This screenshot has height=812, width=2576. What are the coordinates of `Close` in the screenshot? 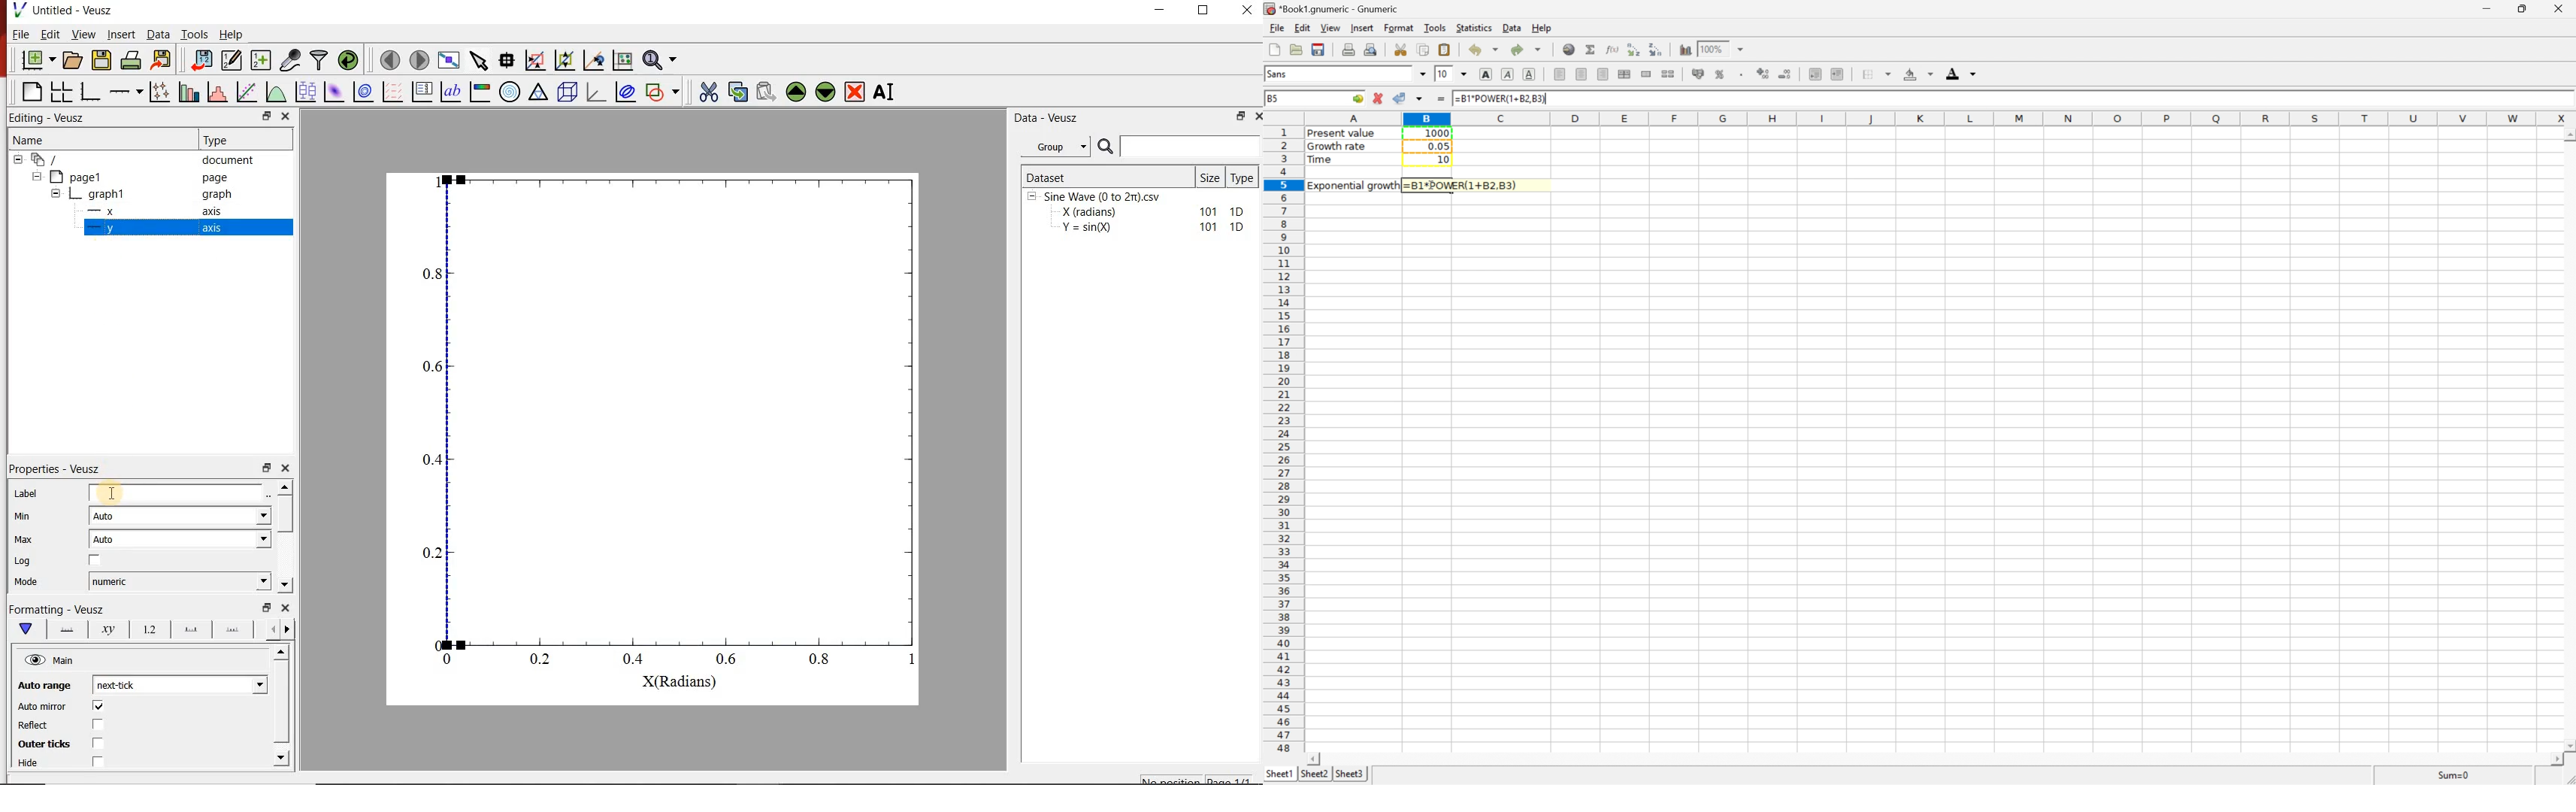 It's located at (1249, 10).